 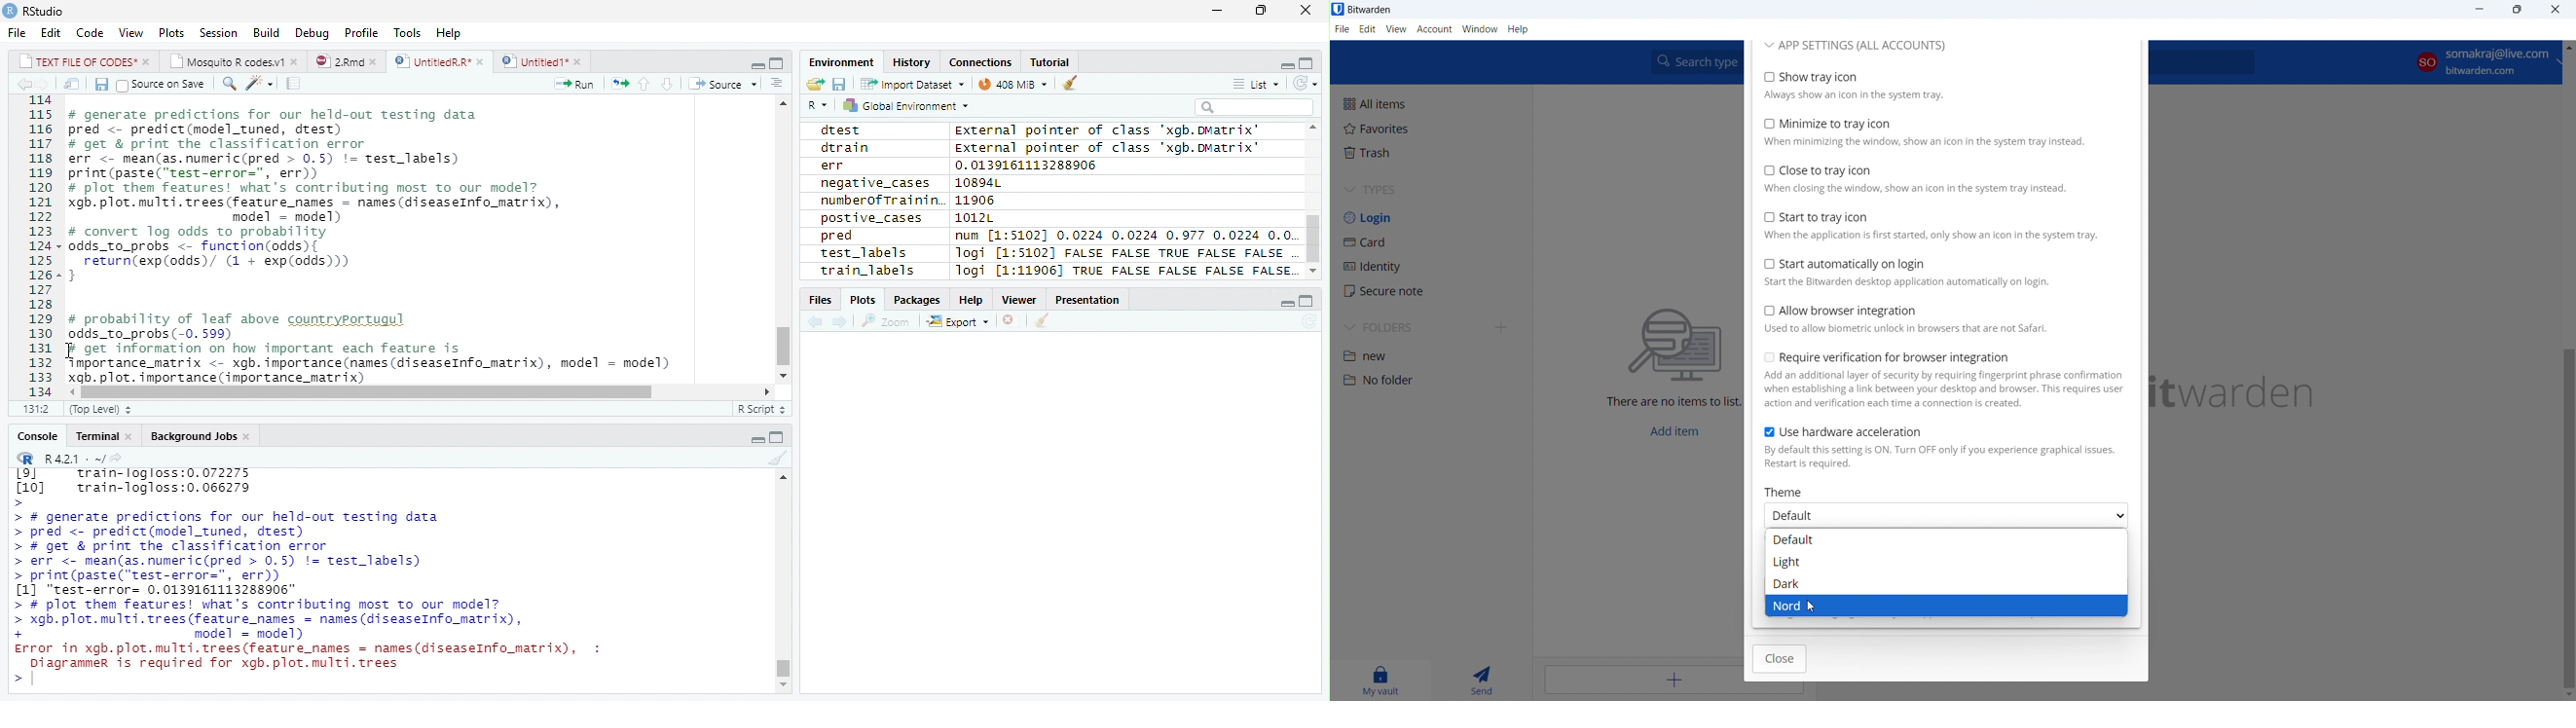 I want to click on Code, so click(x=88, y=33).